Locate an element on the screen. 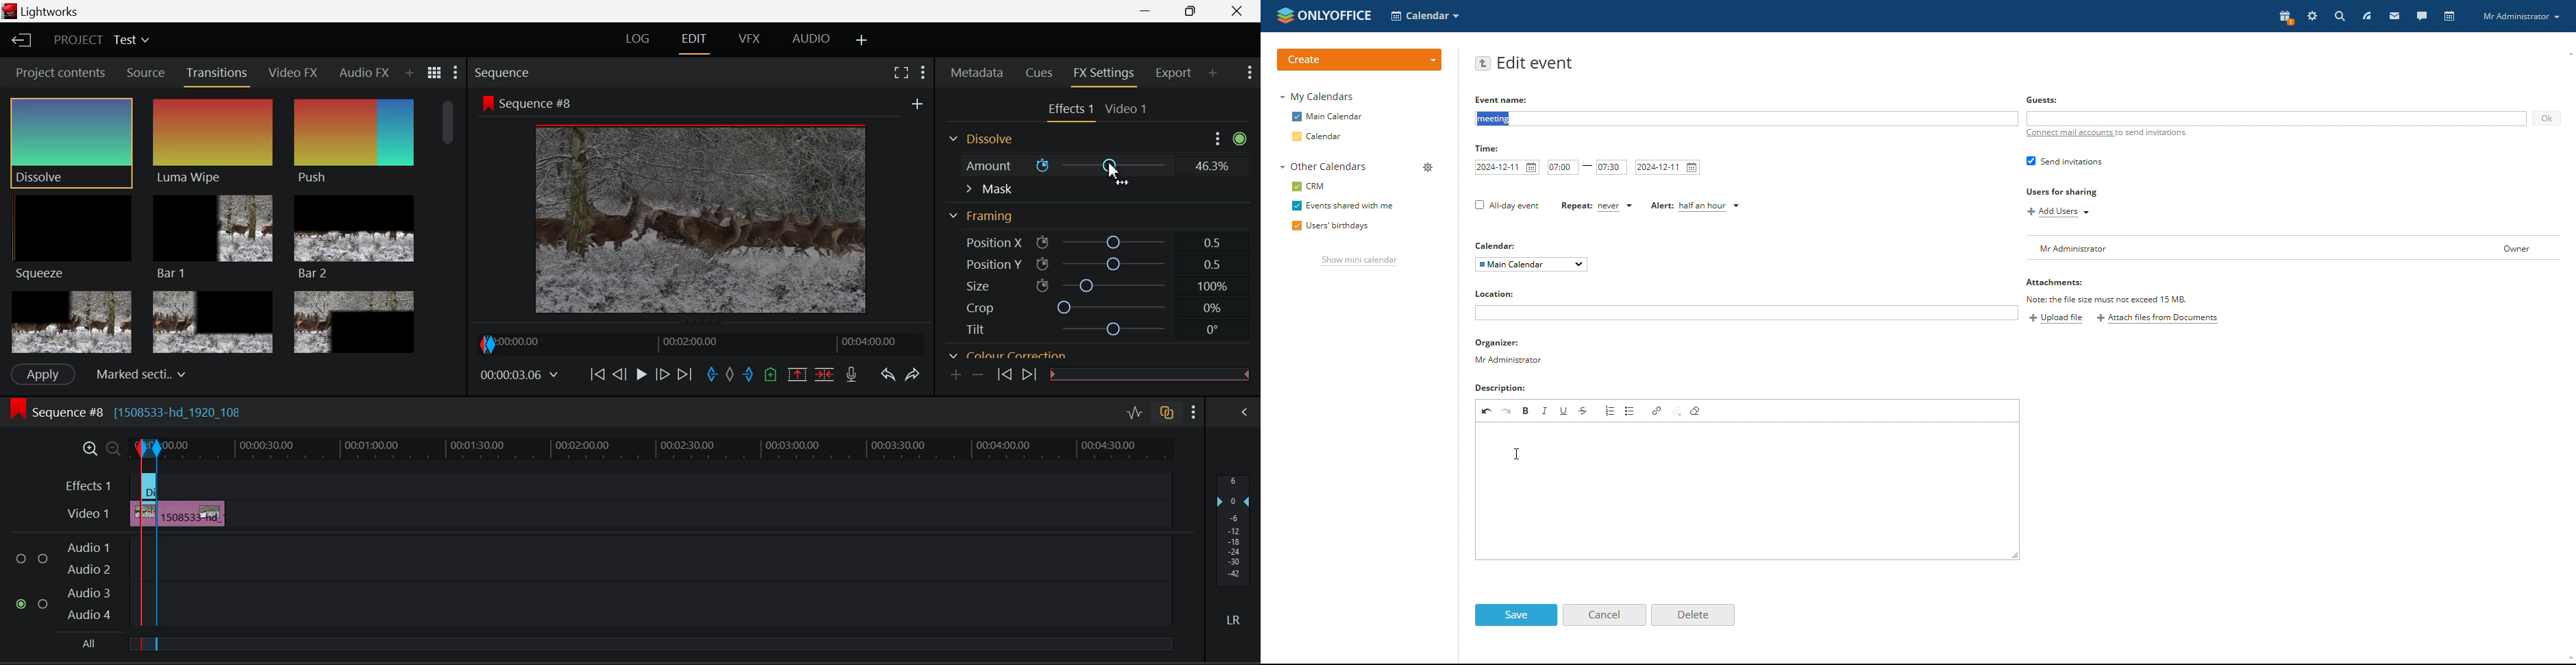 The height and width of the screenshot is (672, 2576). all-day event checkbox is located at coordinates (1506, 206).